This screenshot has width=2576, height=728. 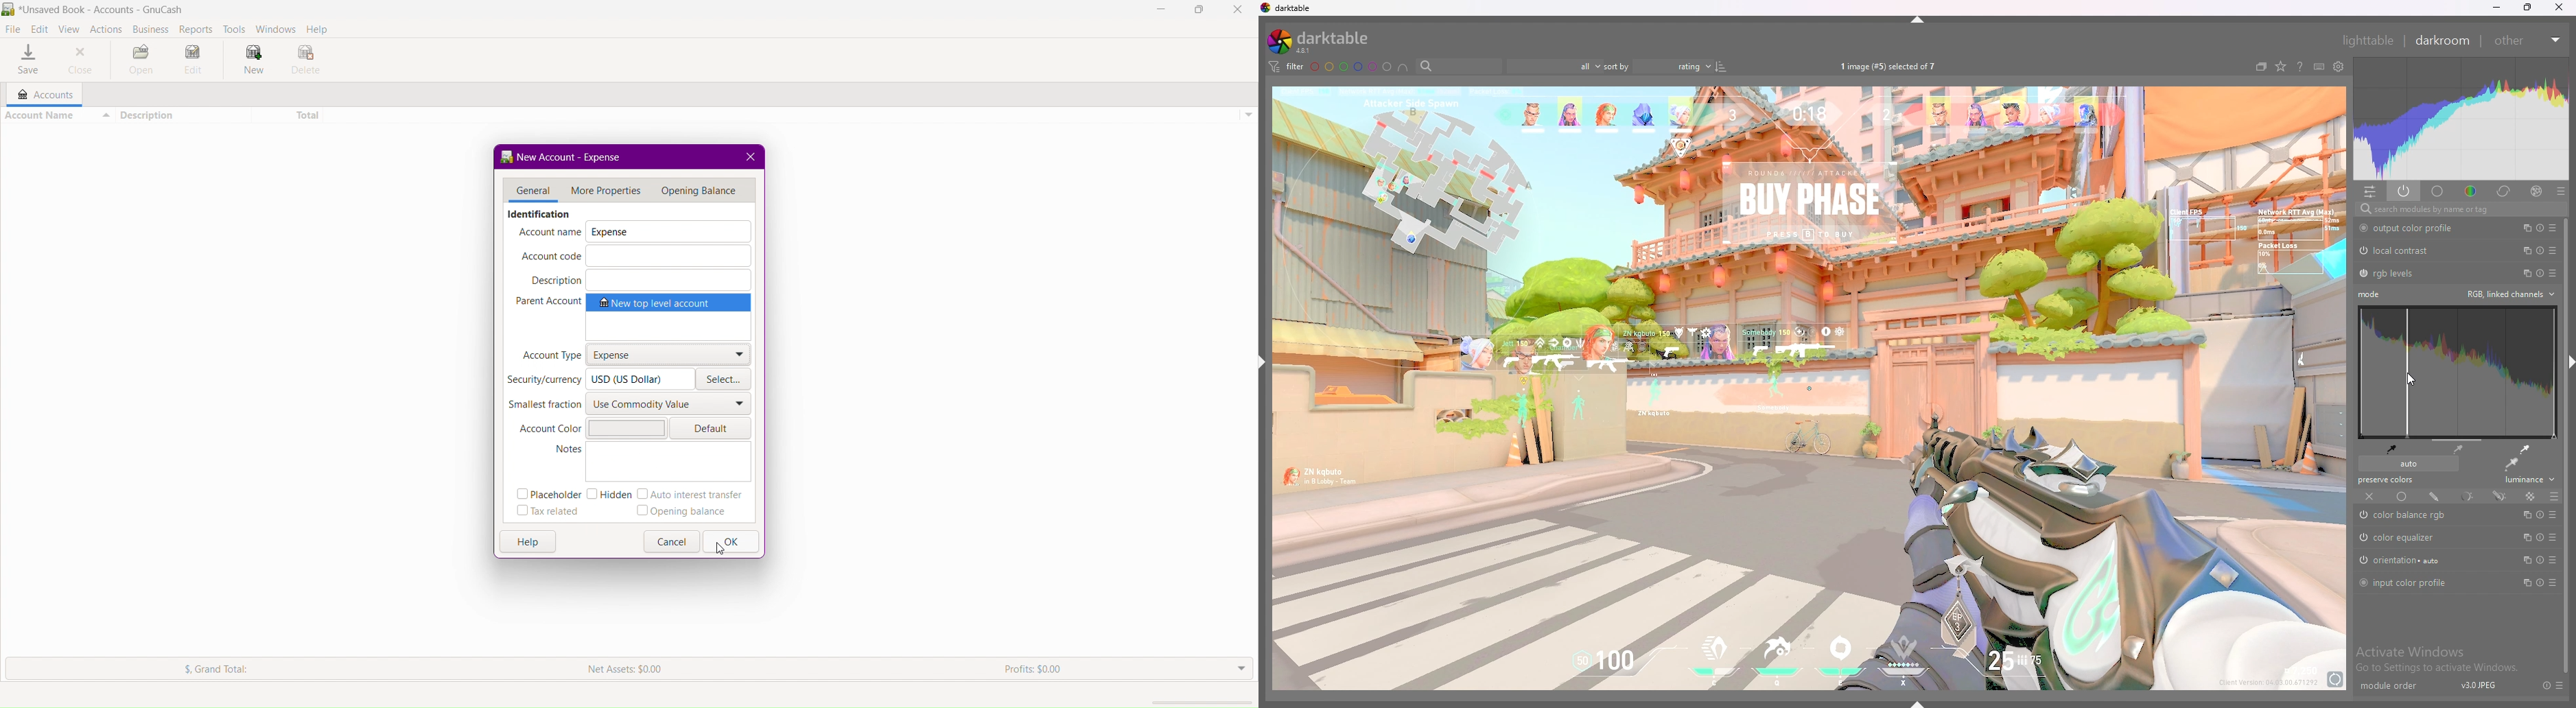 I want to click on Open, so click(x=141, y=61).